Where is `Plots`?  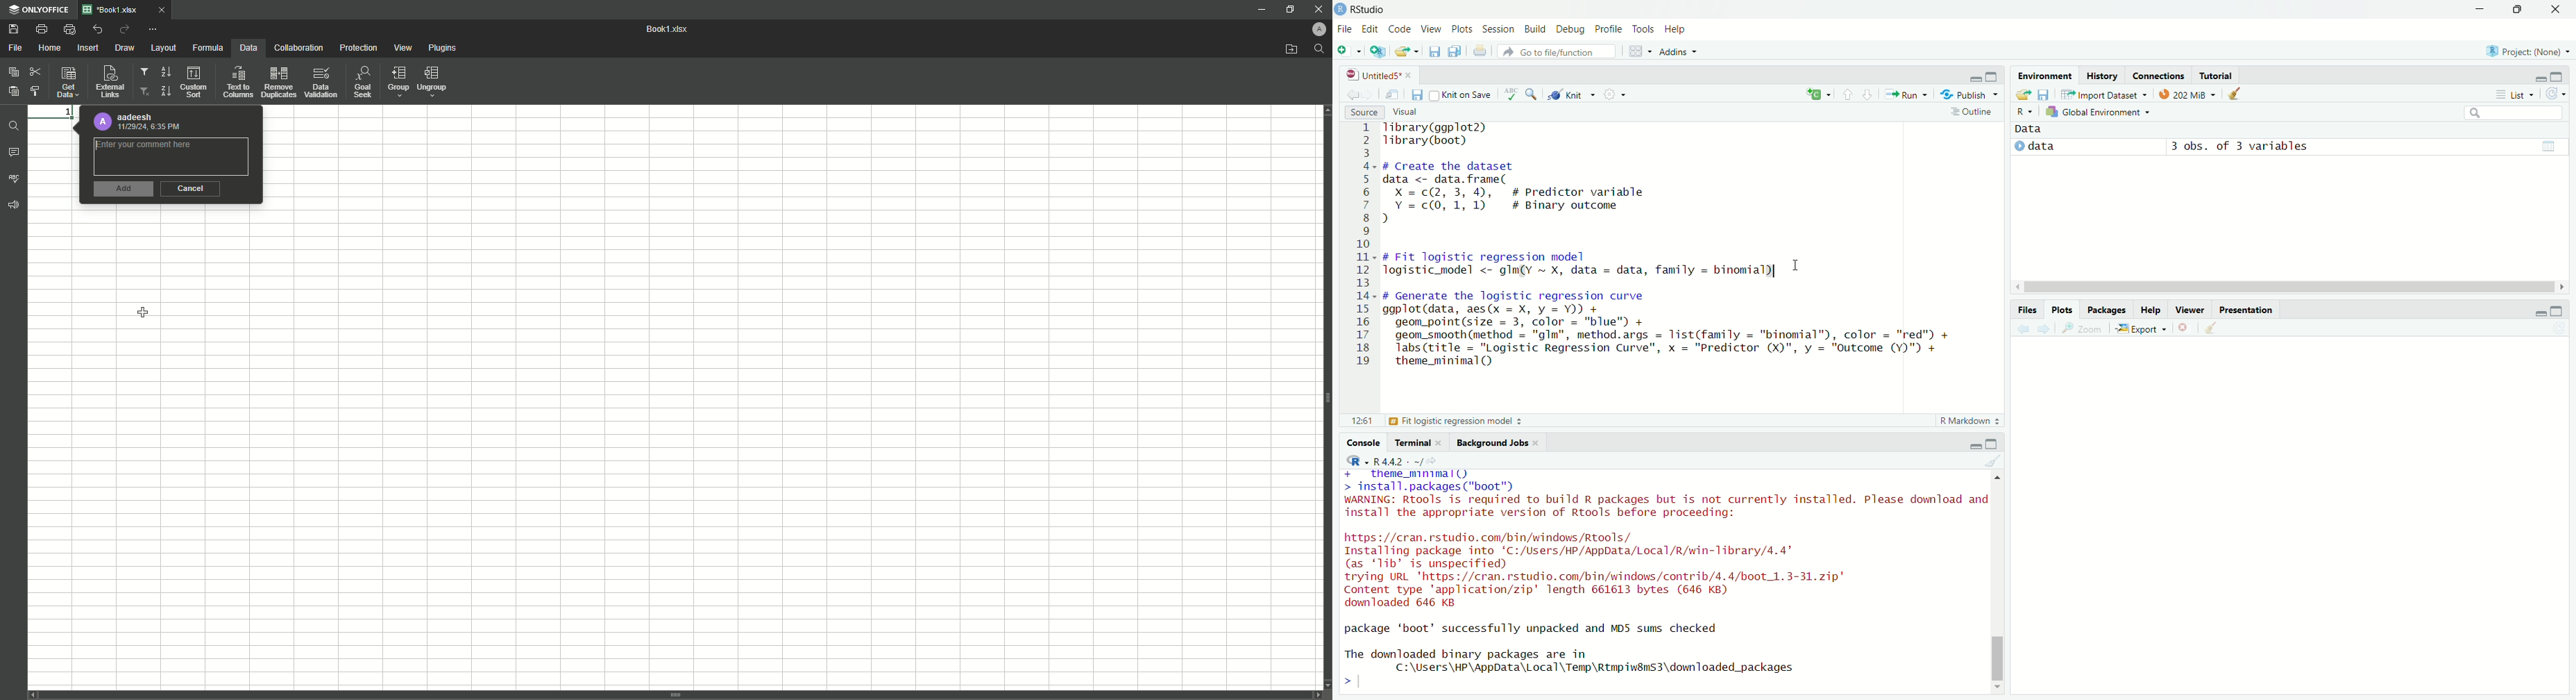 Plots is located at coordinates (1461, 29).